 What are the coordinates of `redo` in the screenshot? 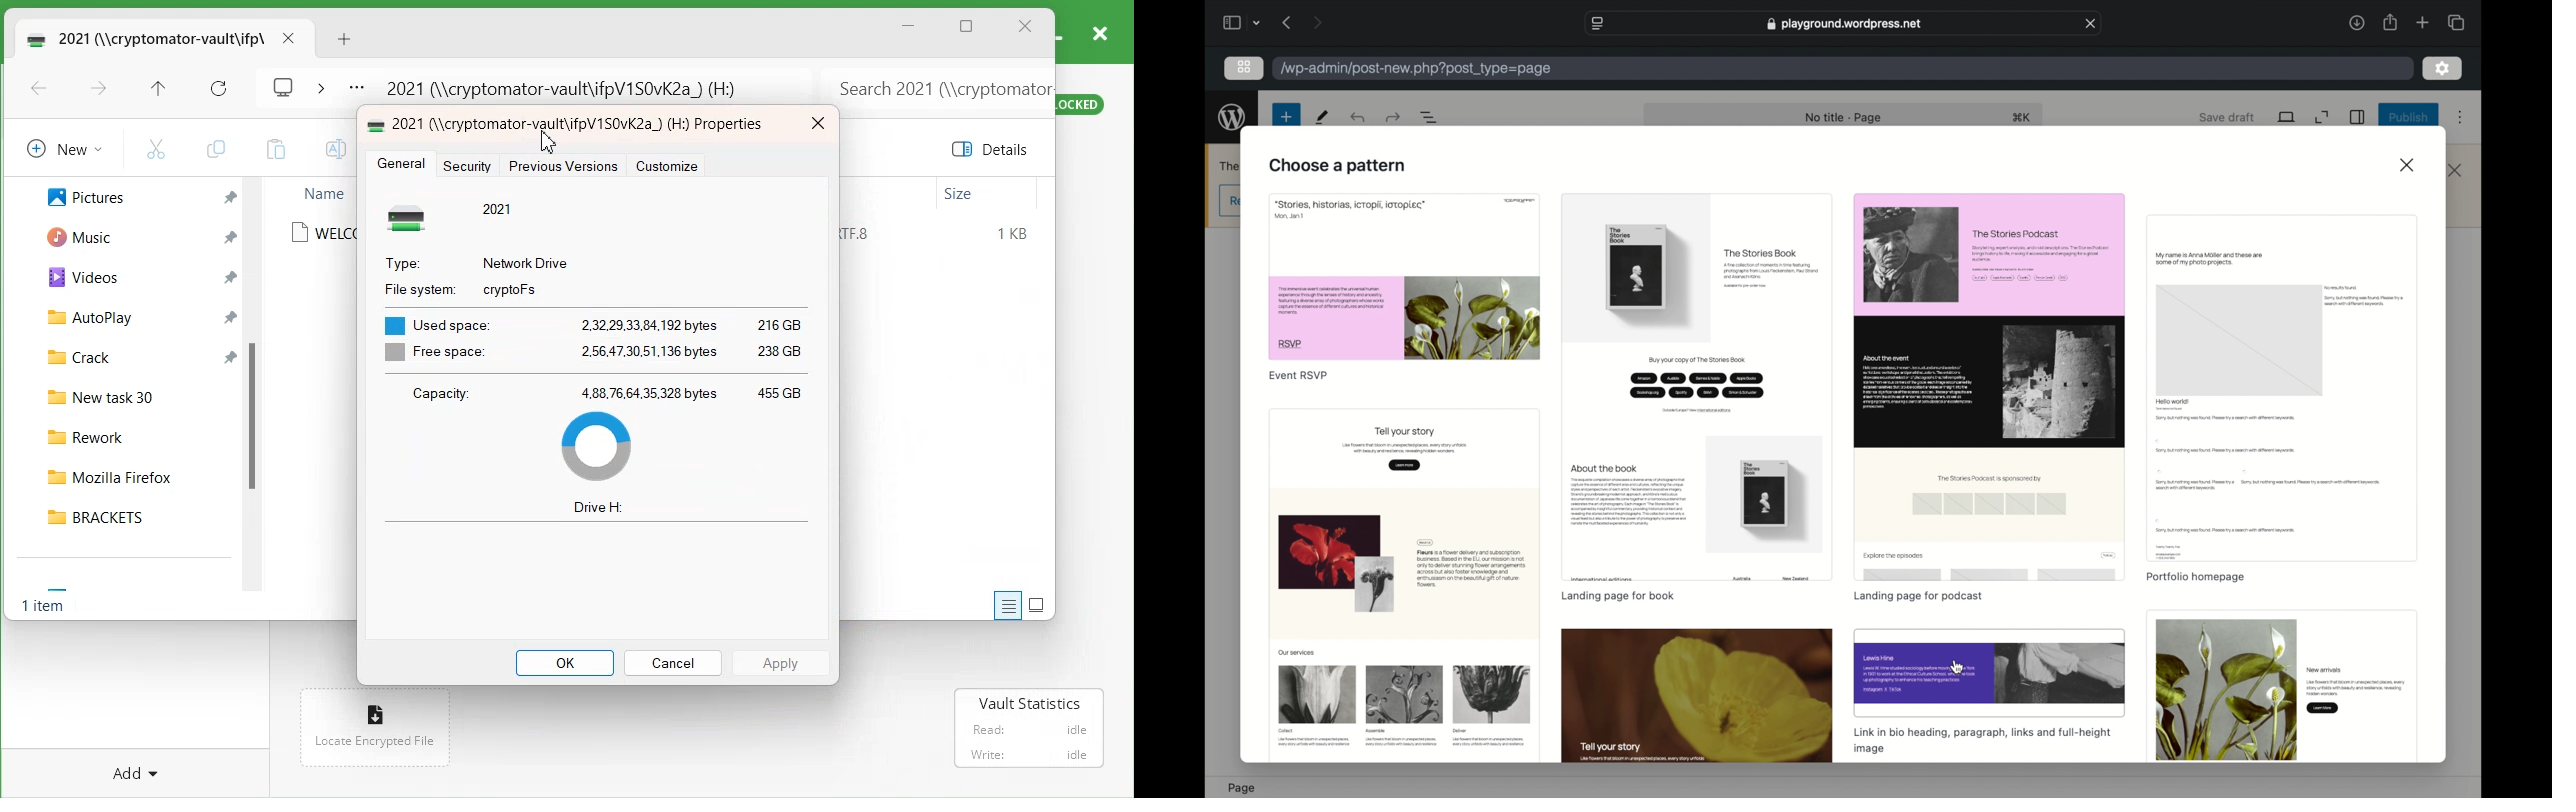 It's located at (1357, 118).